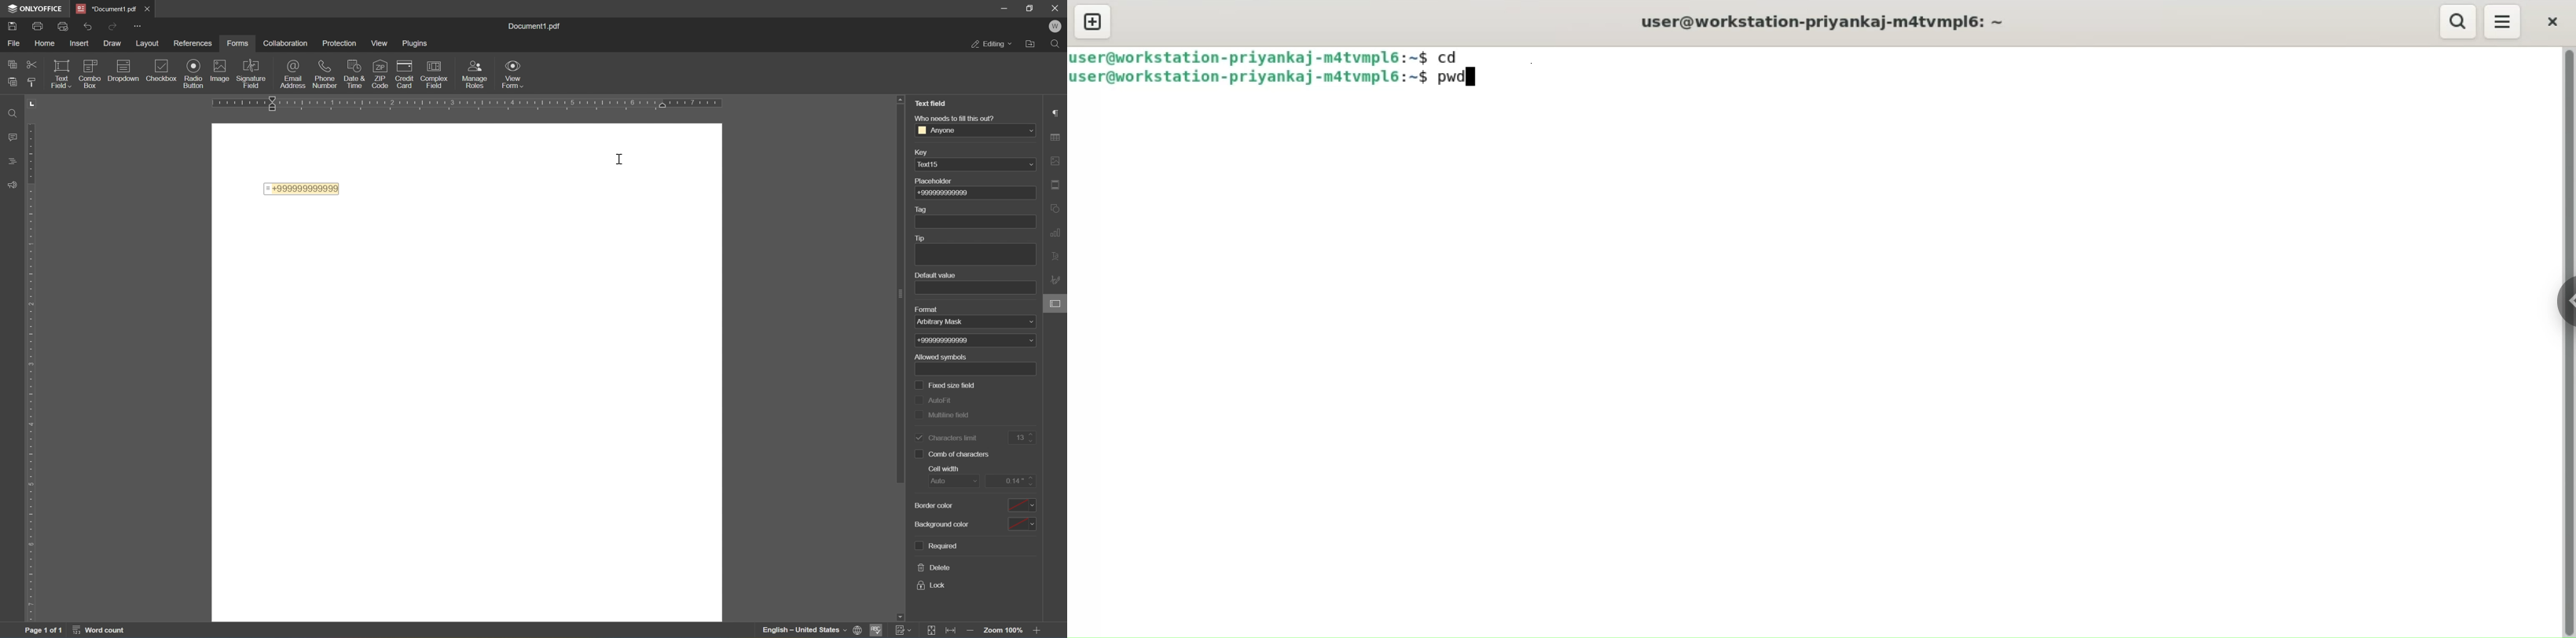 Image resolution: width=2576 pixels, height=644 pixels. I want to click on characters limit, so click(946, 437).